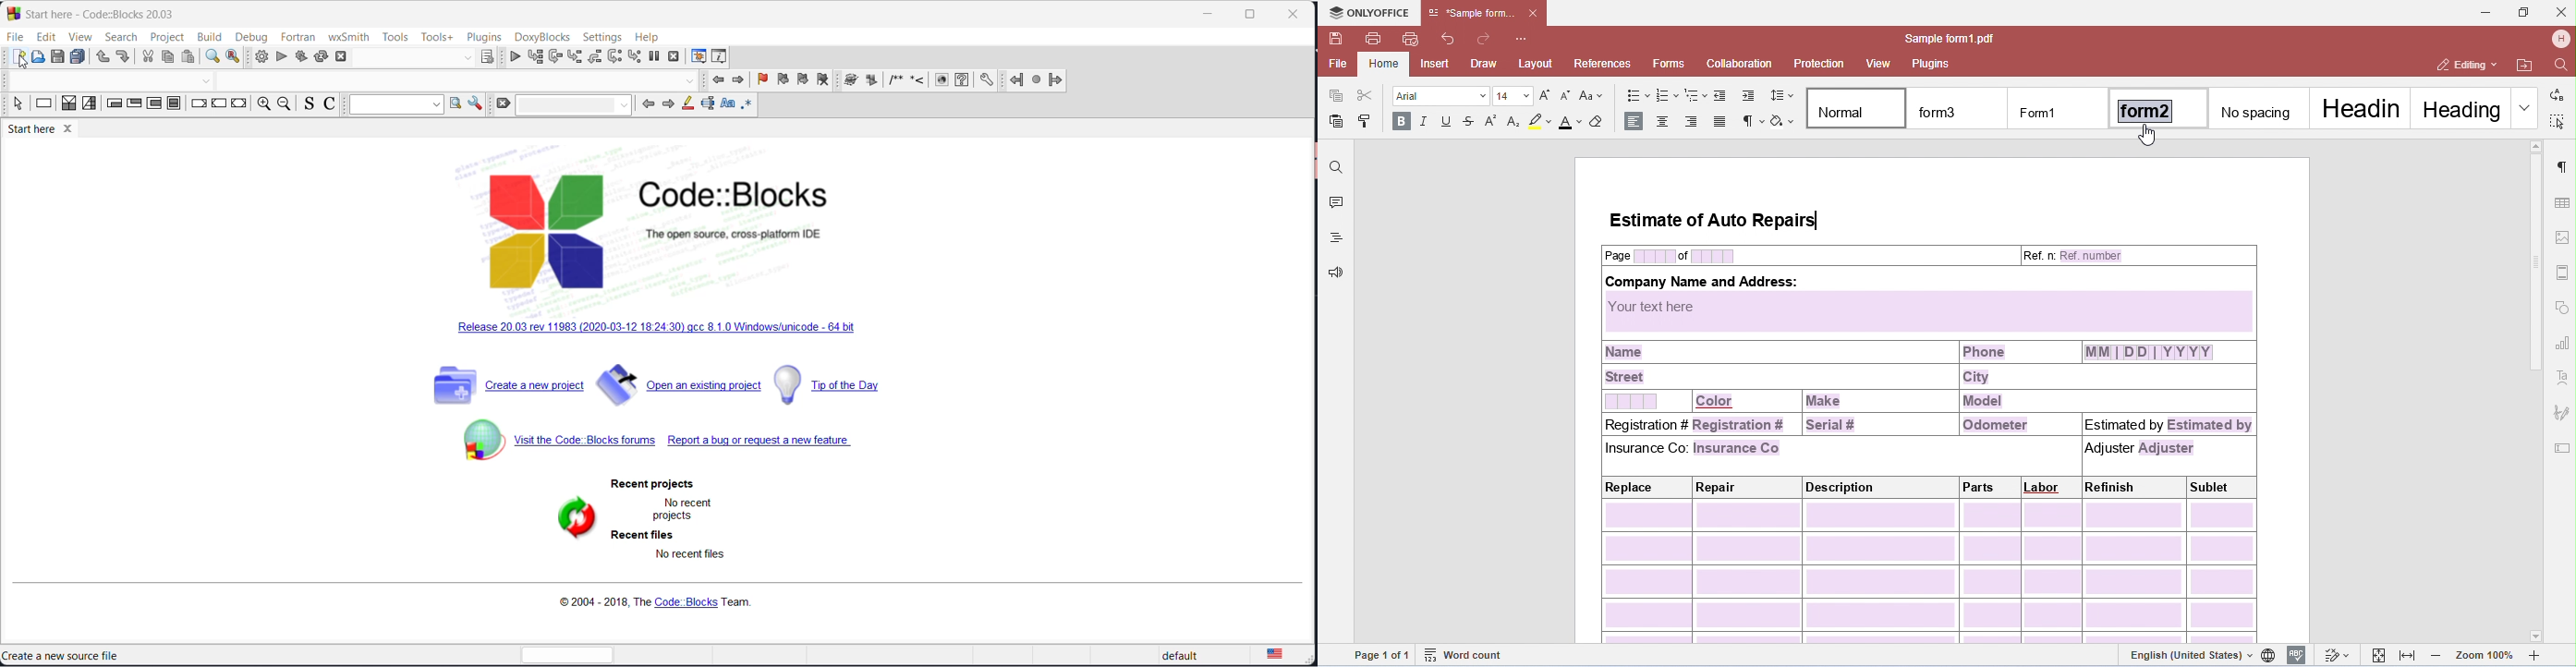  What do you see at coordinates (509, 381) in the screenshot?
I see `create project` at bounding box center [509, 381].